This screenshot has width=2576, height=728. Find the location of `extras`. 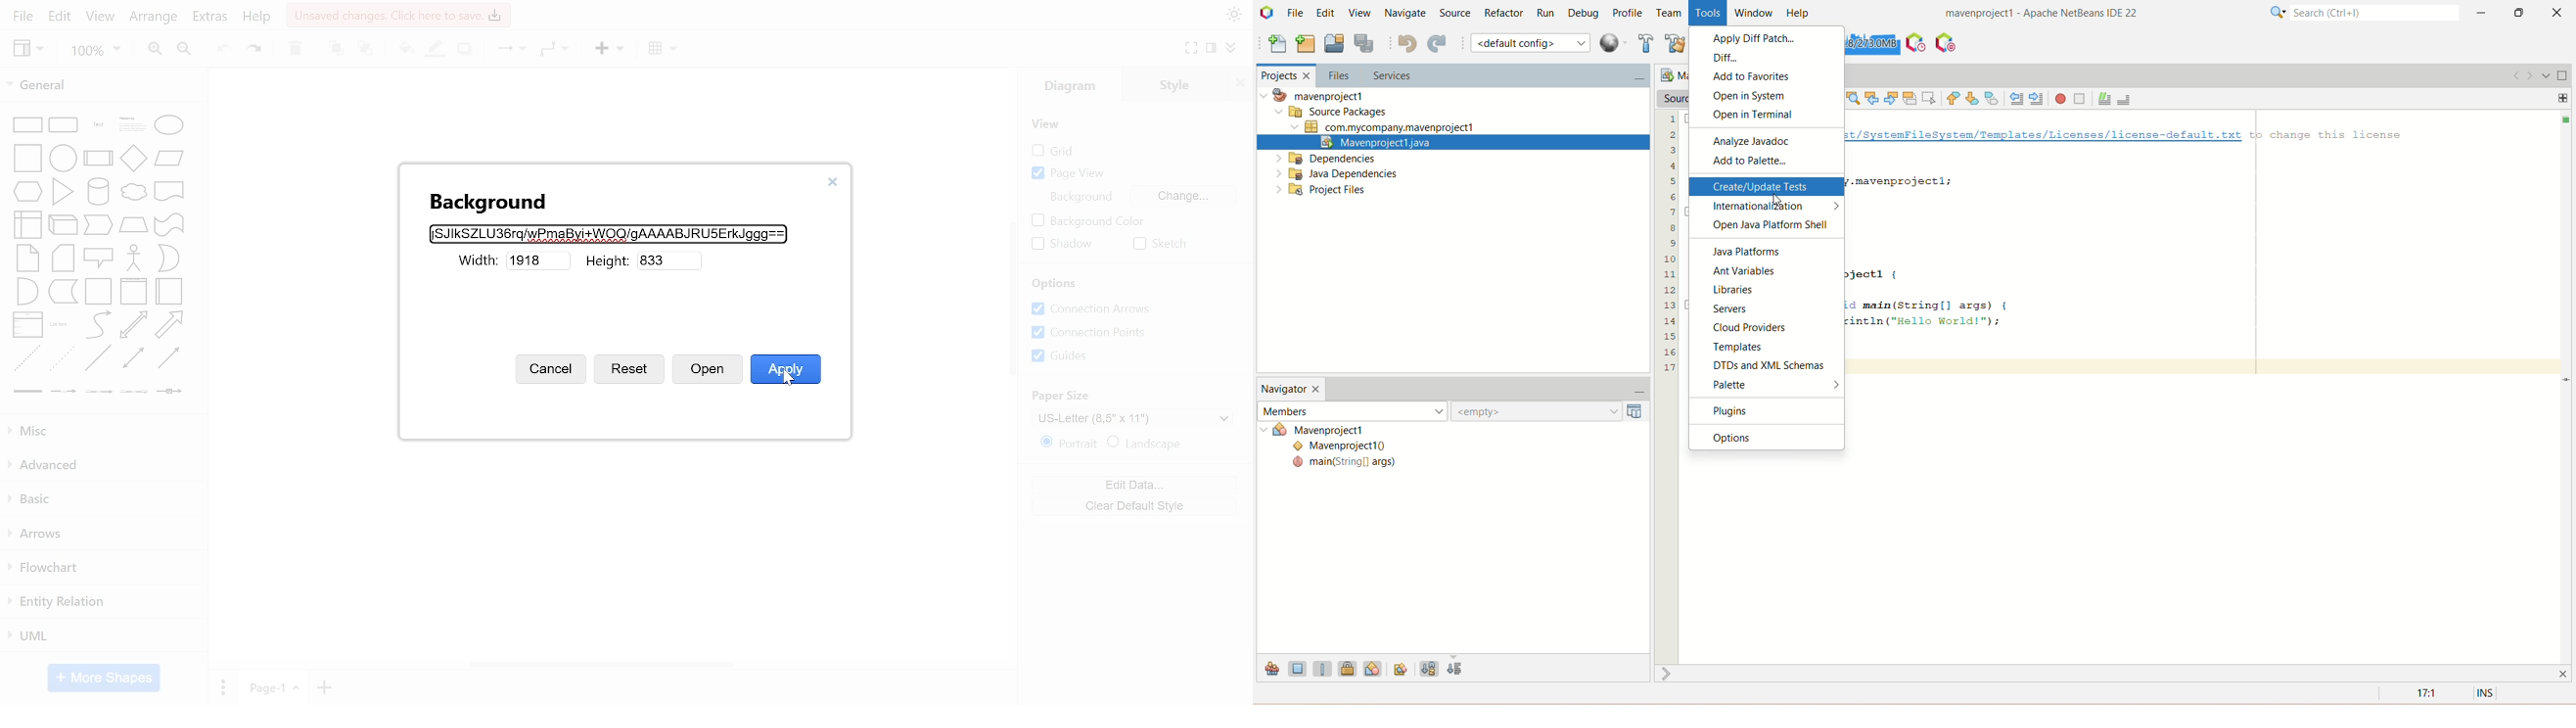

extras is located at coordinates (211, 17).